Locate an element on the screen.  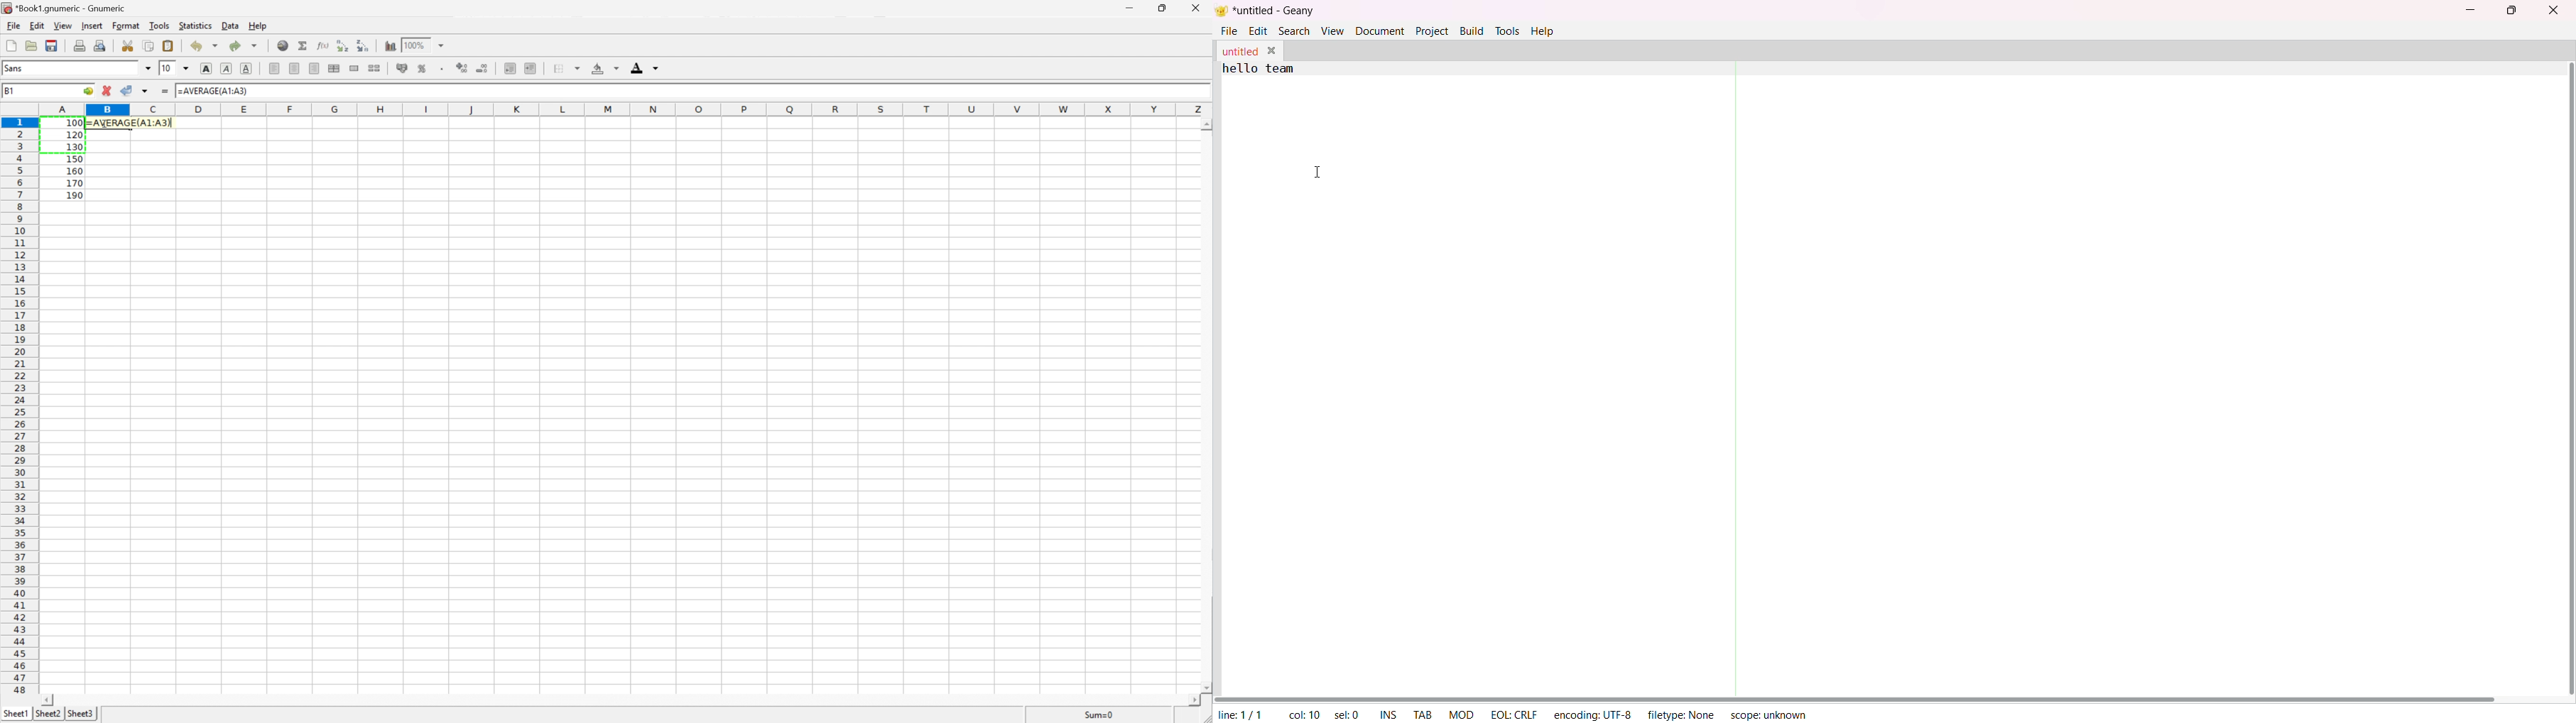
120 is located at coordinates (75, 134).